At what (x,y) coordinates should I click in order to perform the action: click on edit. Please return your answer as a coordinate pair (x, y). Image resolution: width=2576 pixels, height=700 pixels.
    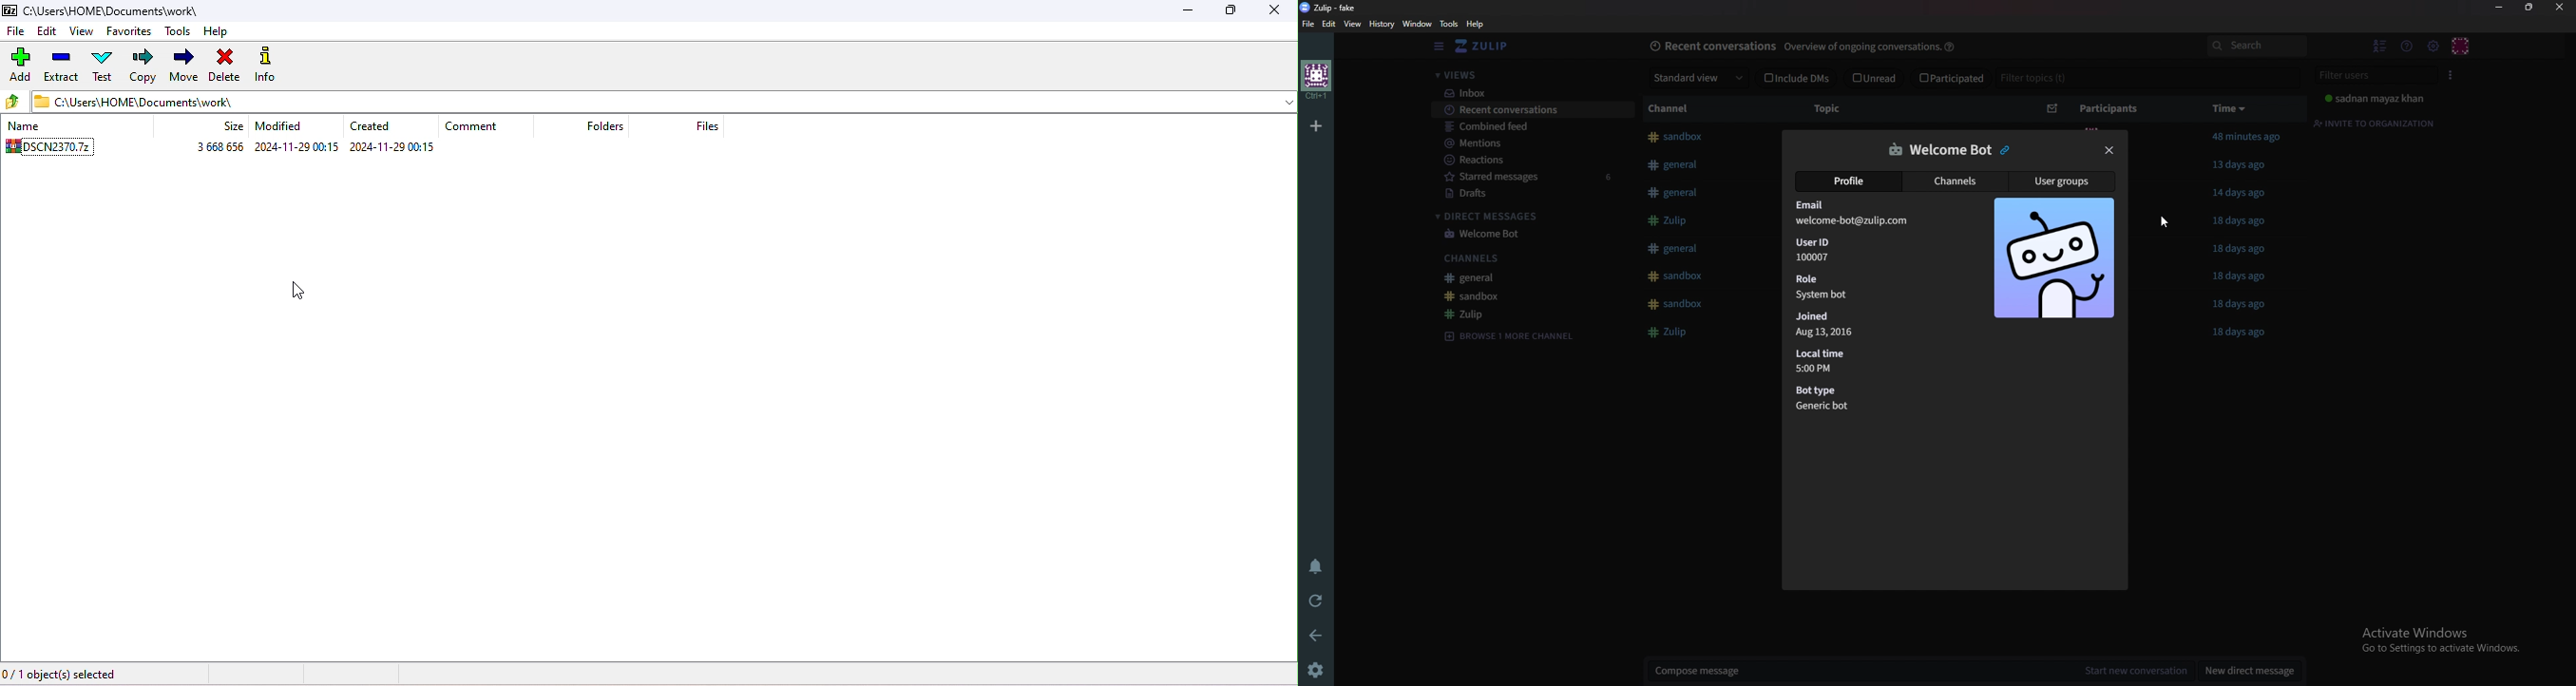
    Looking at the image, I should click on (1329, 23).